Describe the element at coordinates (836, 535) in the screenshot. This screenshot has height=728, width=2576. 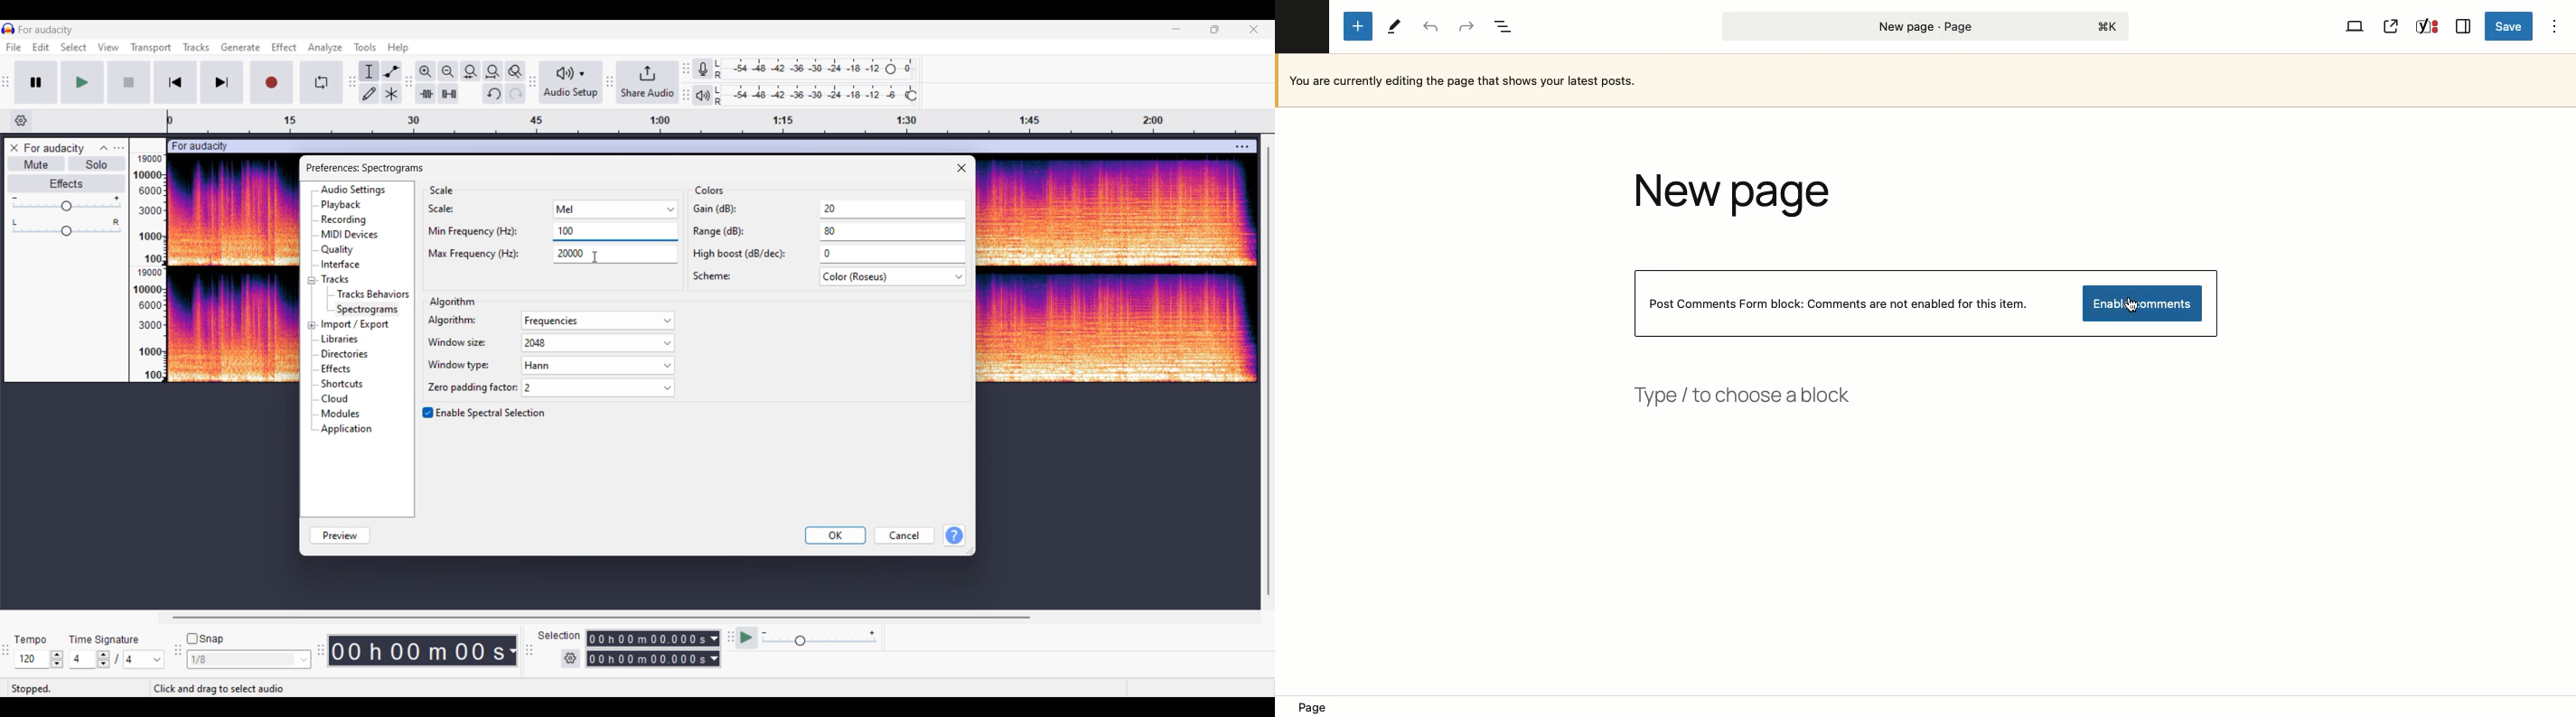
I see `OK` at that location.